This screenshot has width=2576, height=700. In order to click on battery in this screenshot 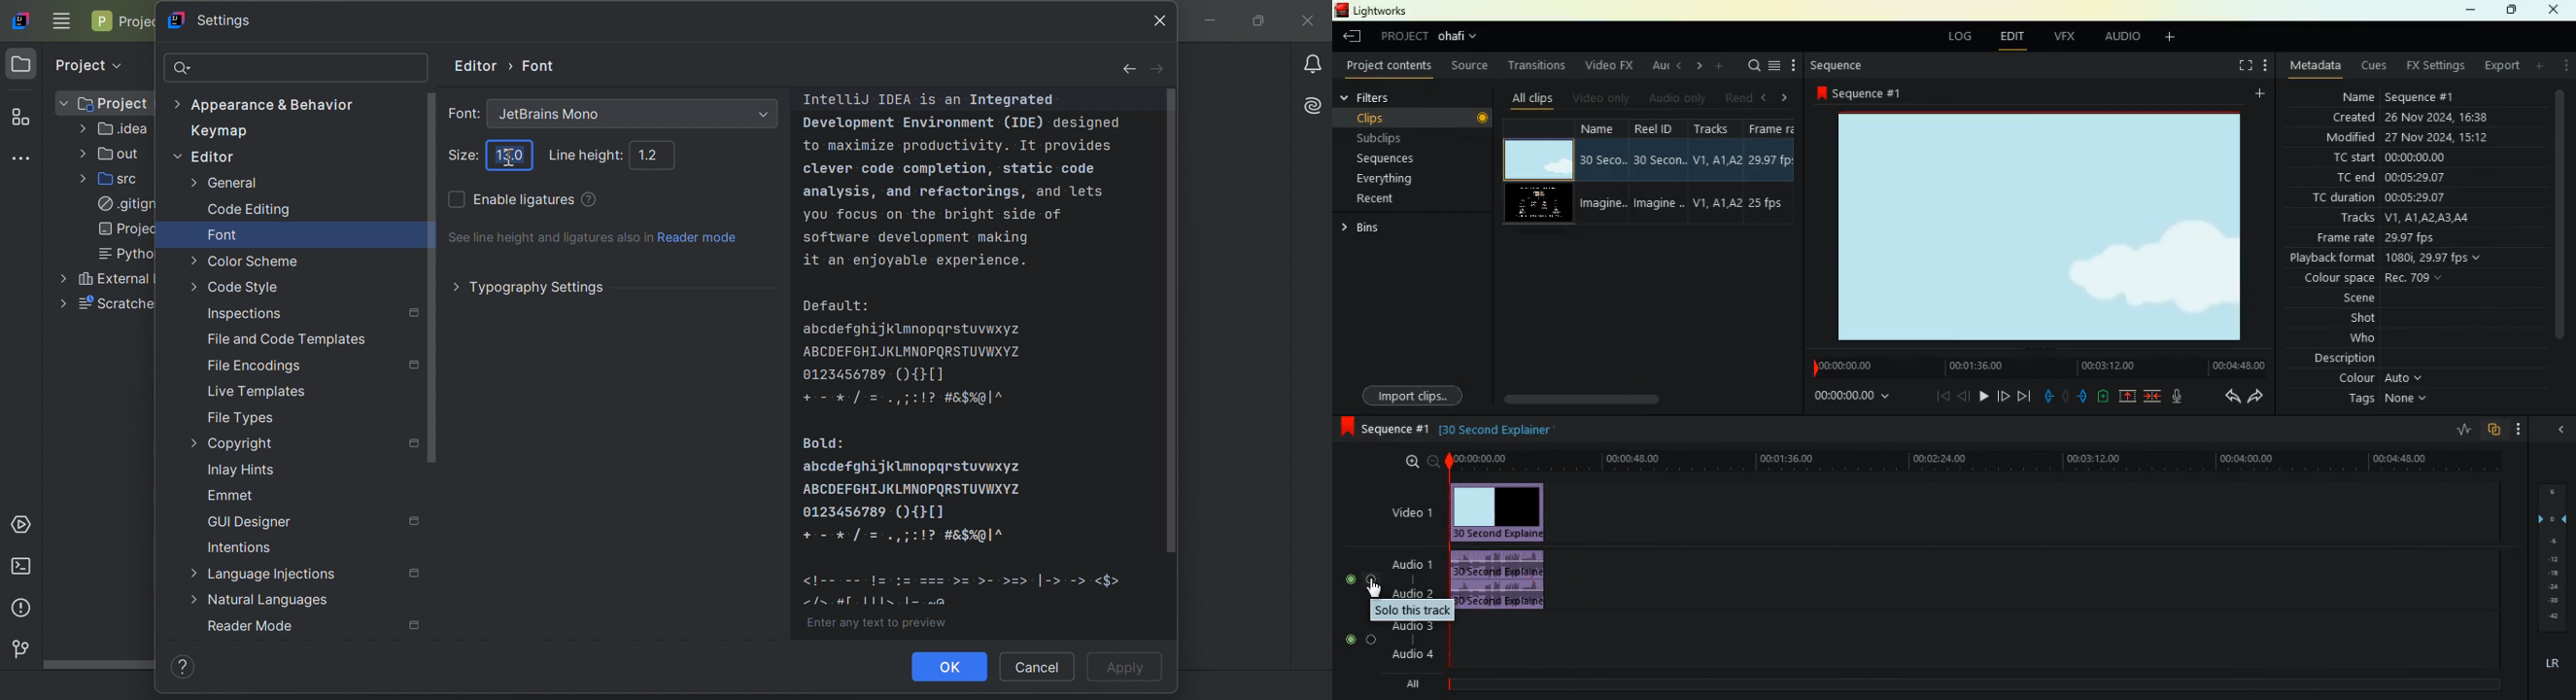, I will do `click(2104, 398)`.